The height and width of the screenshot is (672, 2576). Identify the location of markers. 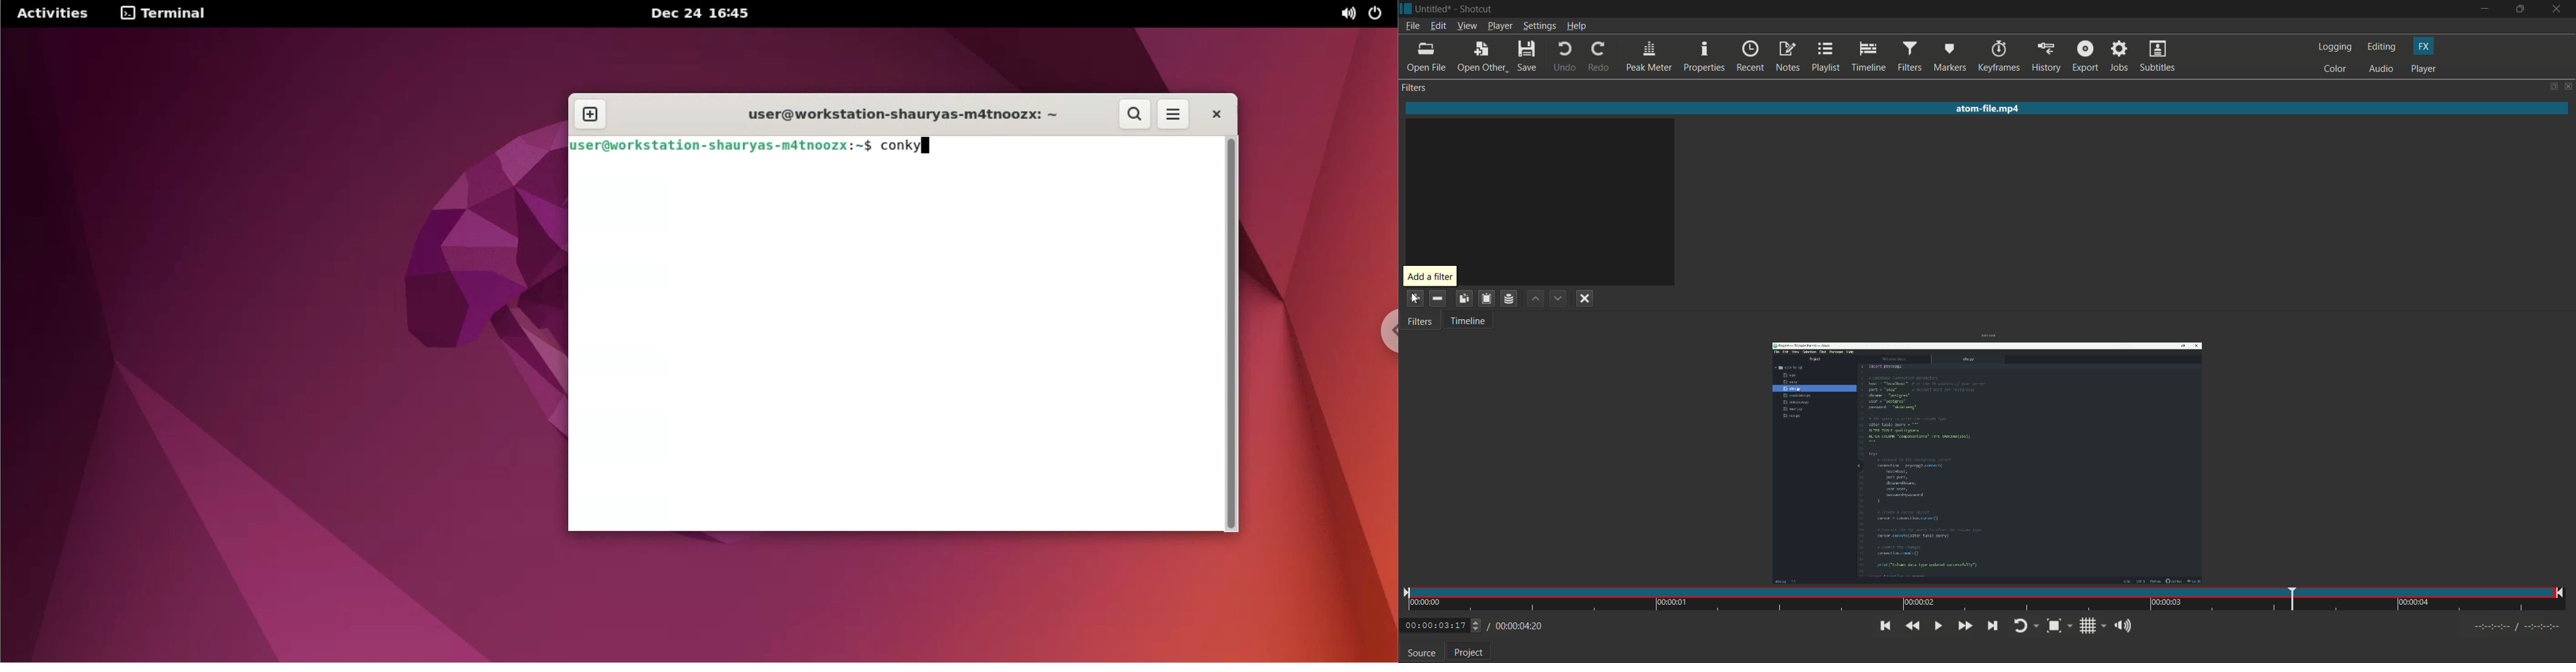
(1948, 58).